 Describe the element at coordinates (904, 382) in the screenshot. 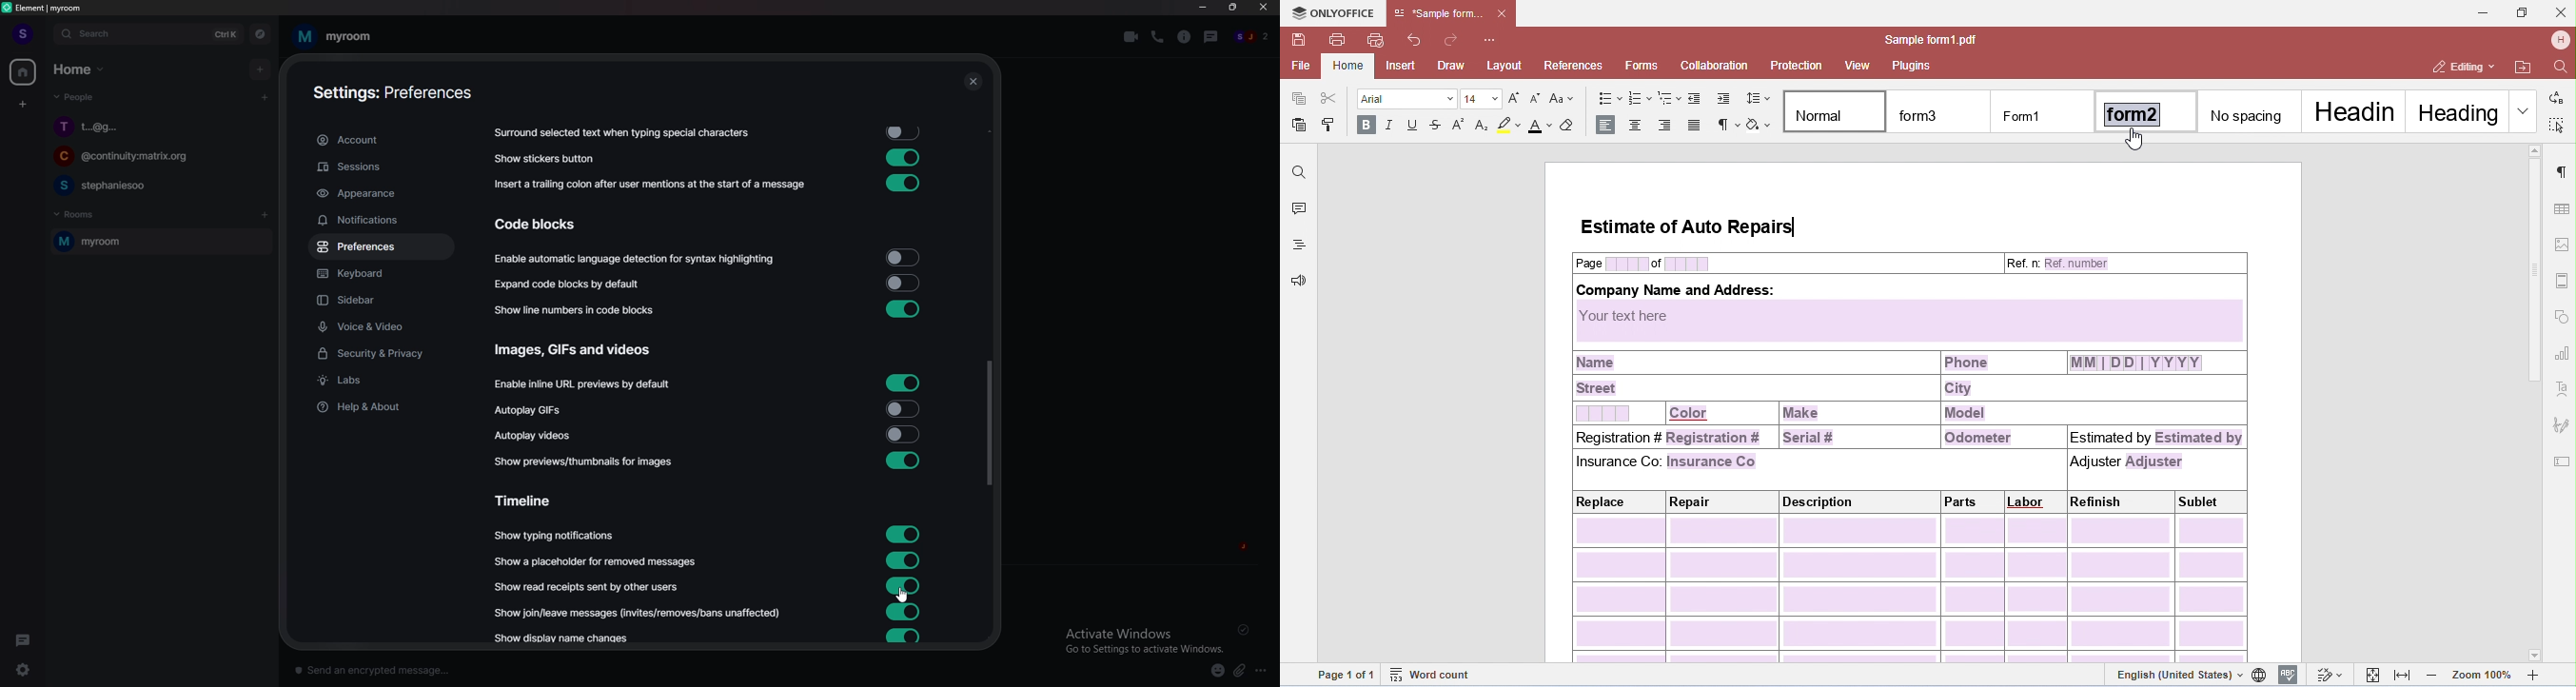

I see `toggle` at that location.